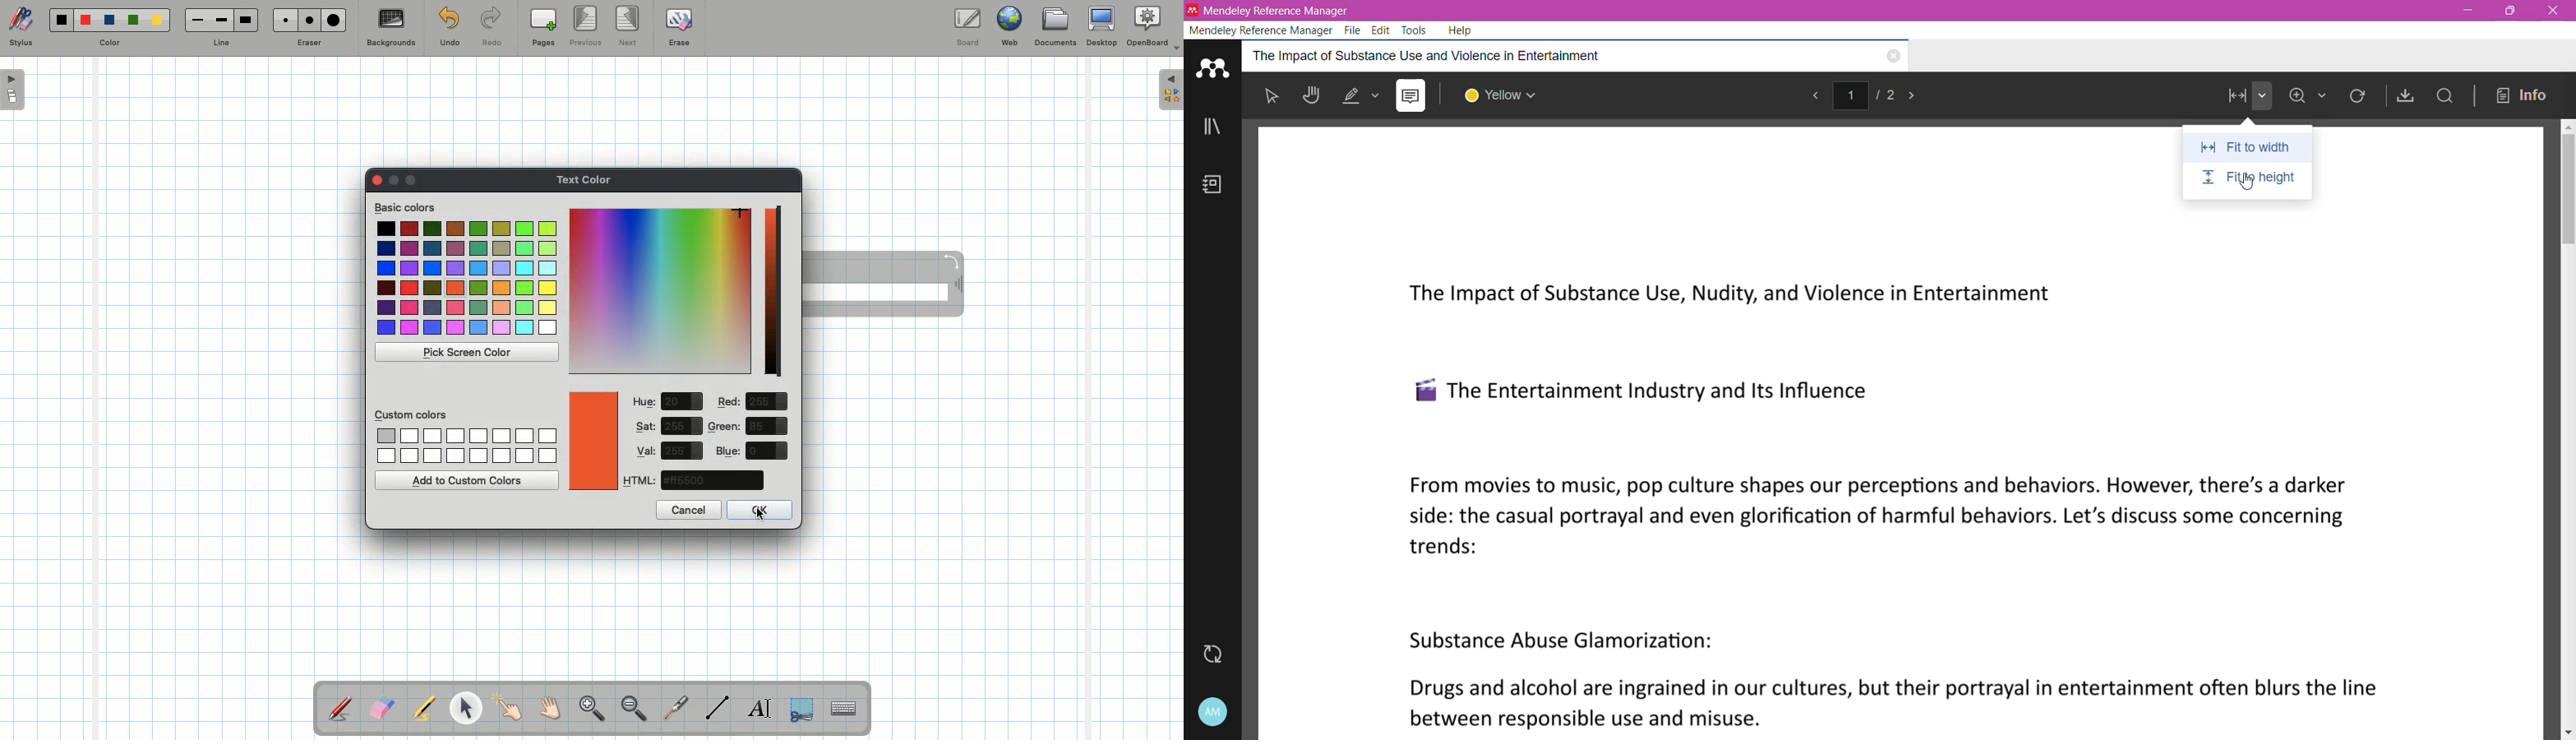 Image resolution: width=2576 pixels, height=756 pixels. I want to click on Undo, so click(449, 30).